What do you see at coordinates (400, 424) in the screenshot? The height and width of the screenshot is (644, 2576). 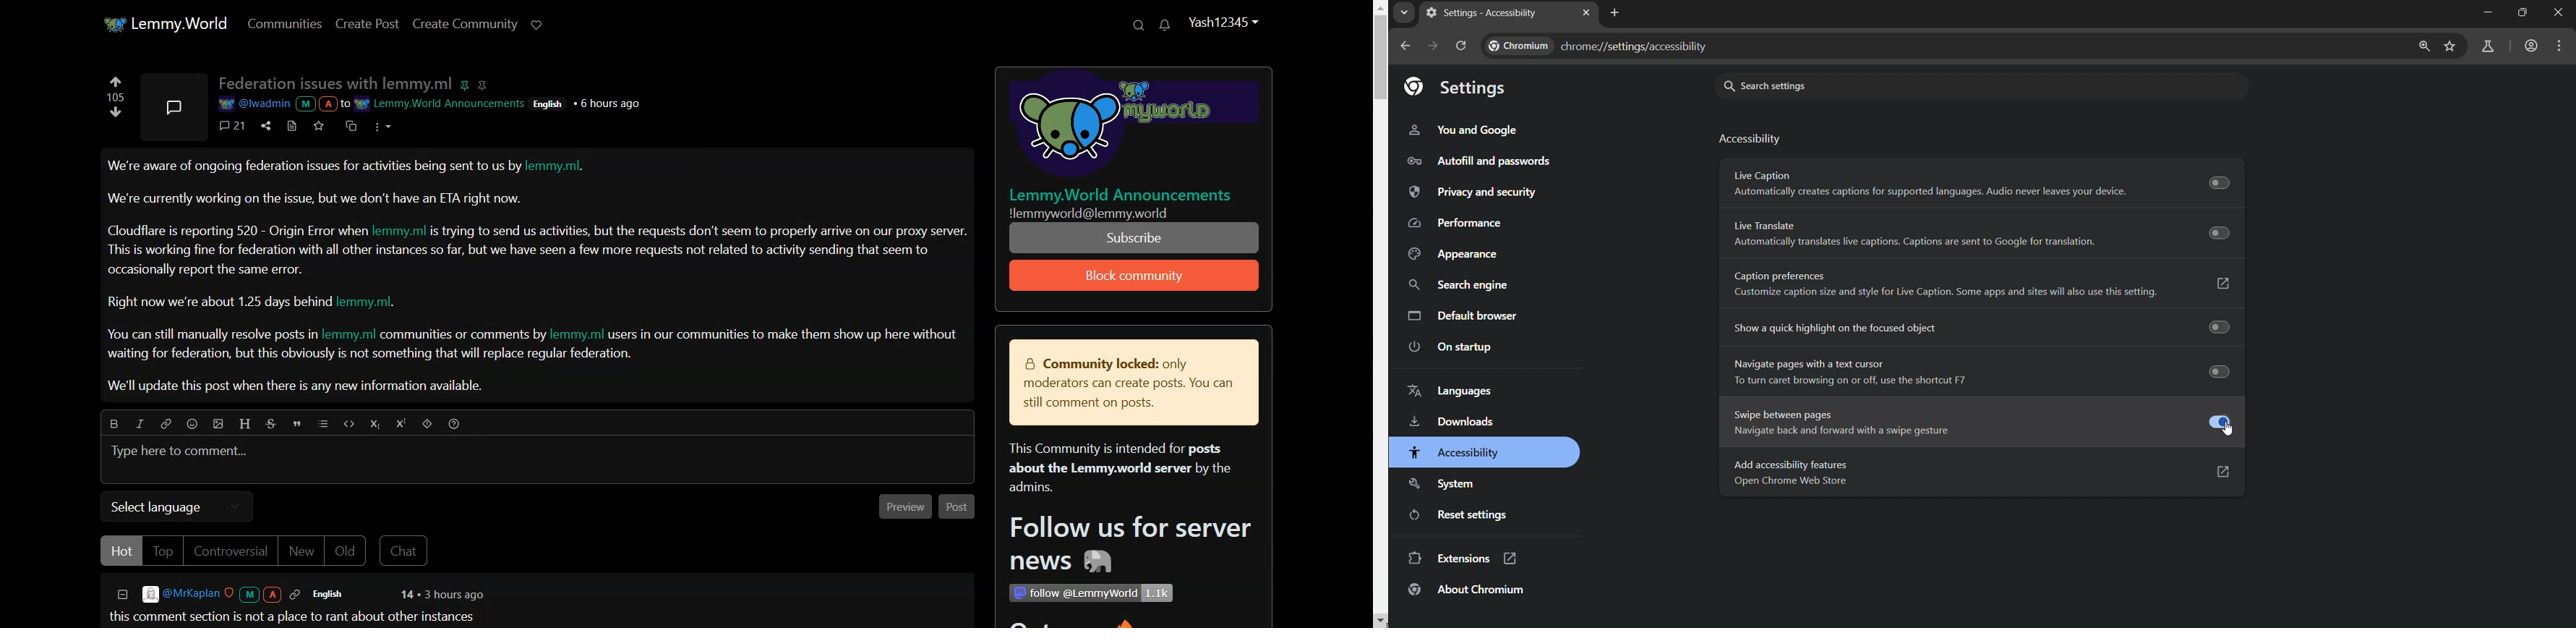 I see `Superscript` at bounding box center [400, 424].